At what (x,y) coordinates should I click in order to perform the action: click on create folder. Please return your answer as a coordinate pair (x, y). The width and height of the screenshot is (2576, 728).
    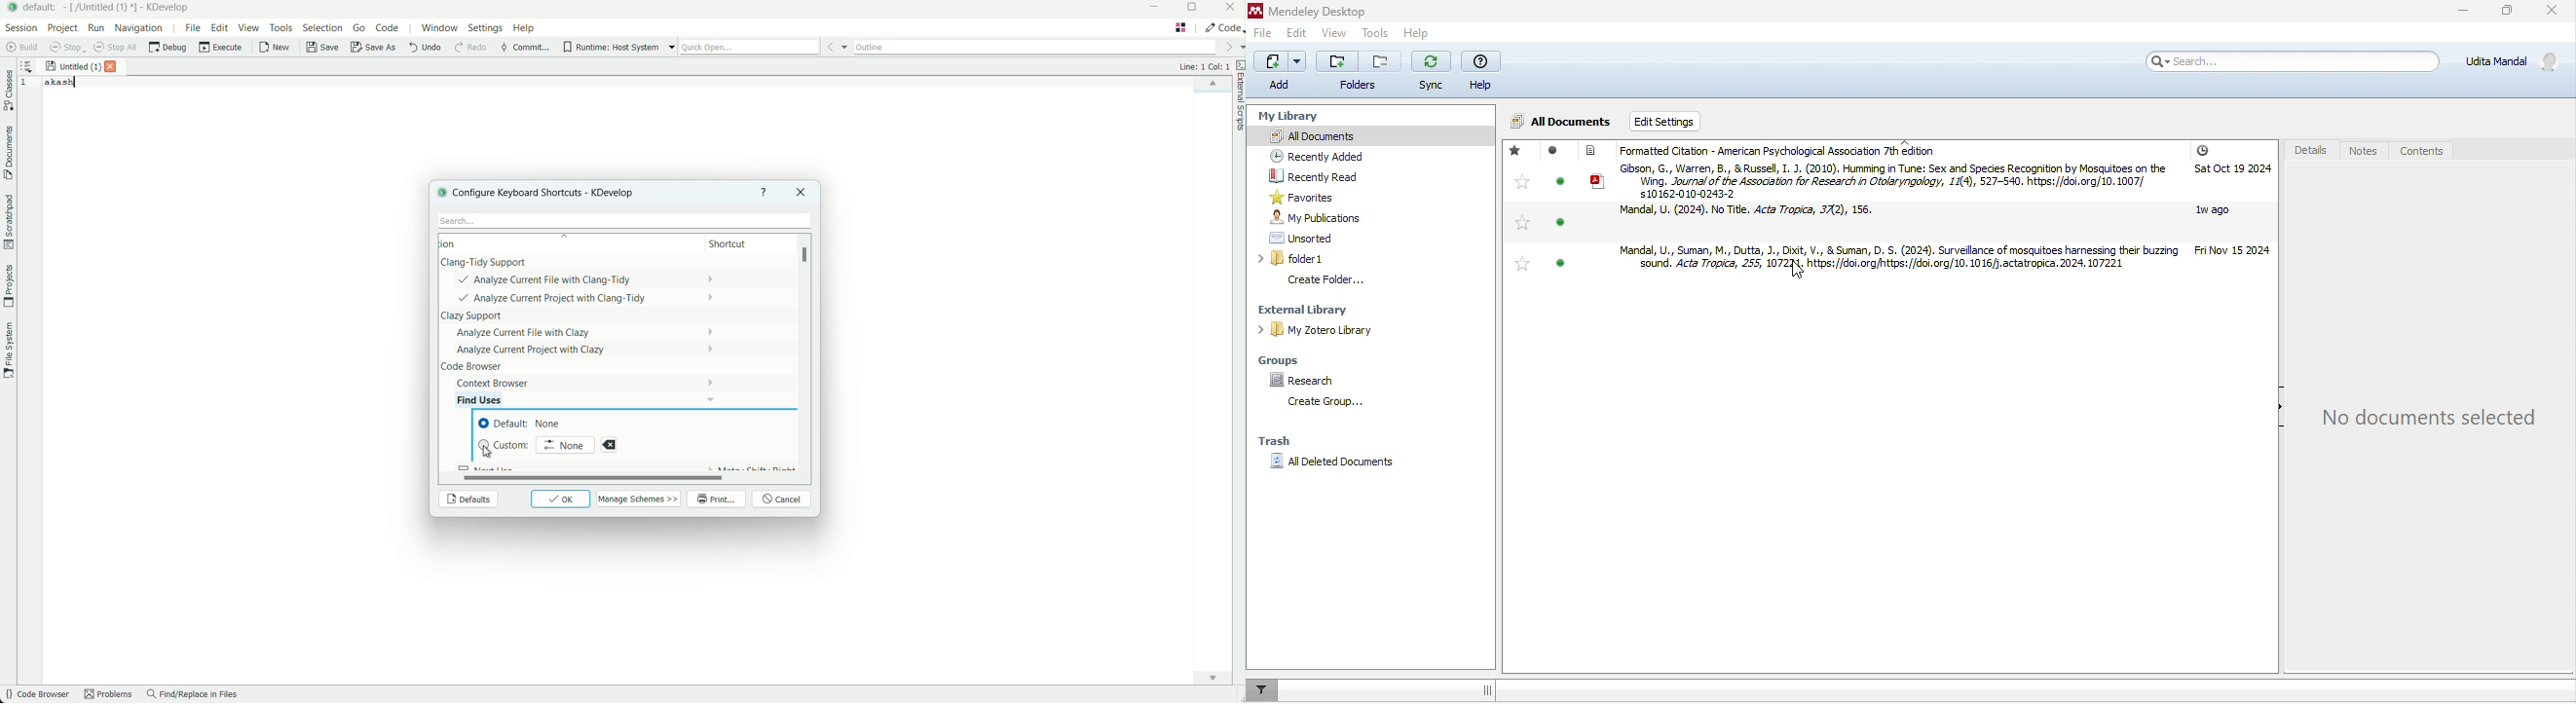
    Looking at the image, I should click on (1342, 279).